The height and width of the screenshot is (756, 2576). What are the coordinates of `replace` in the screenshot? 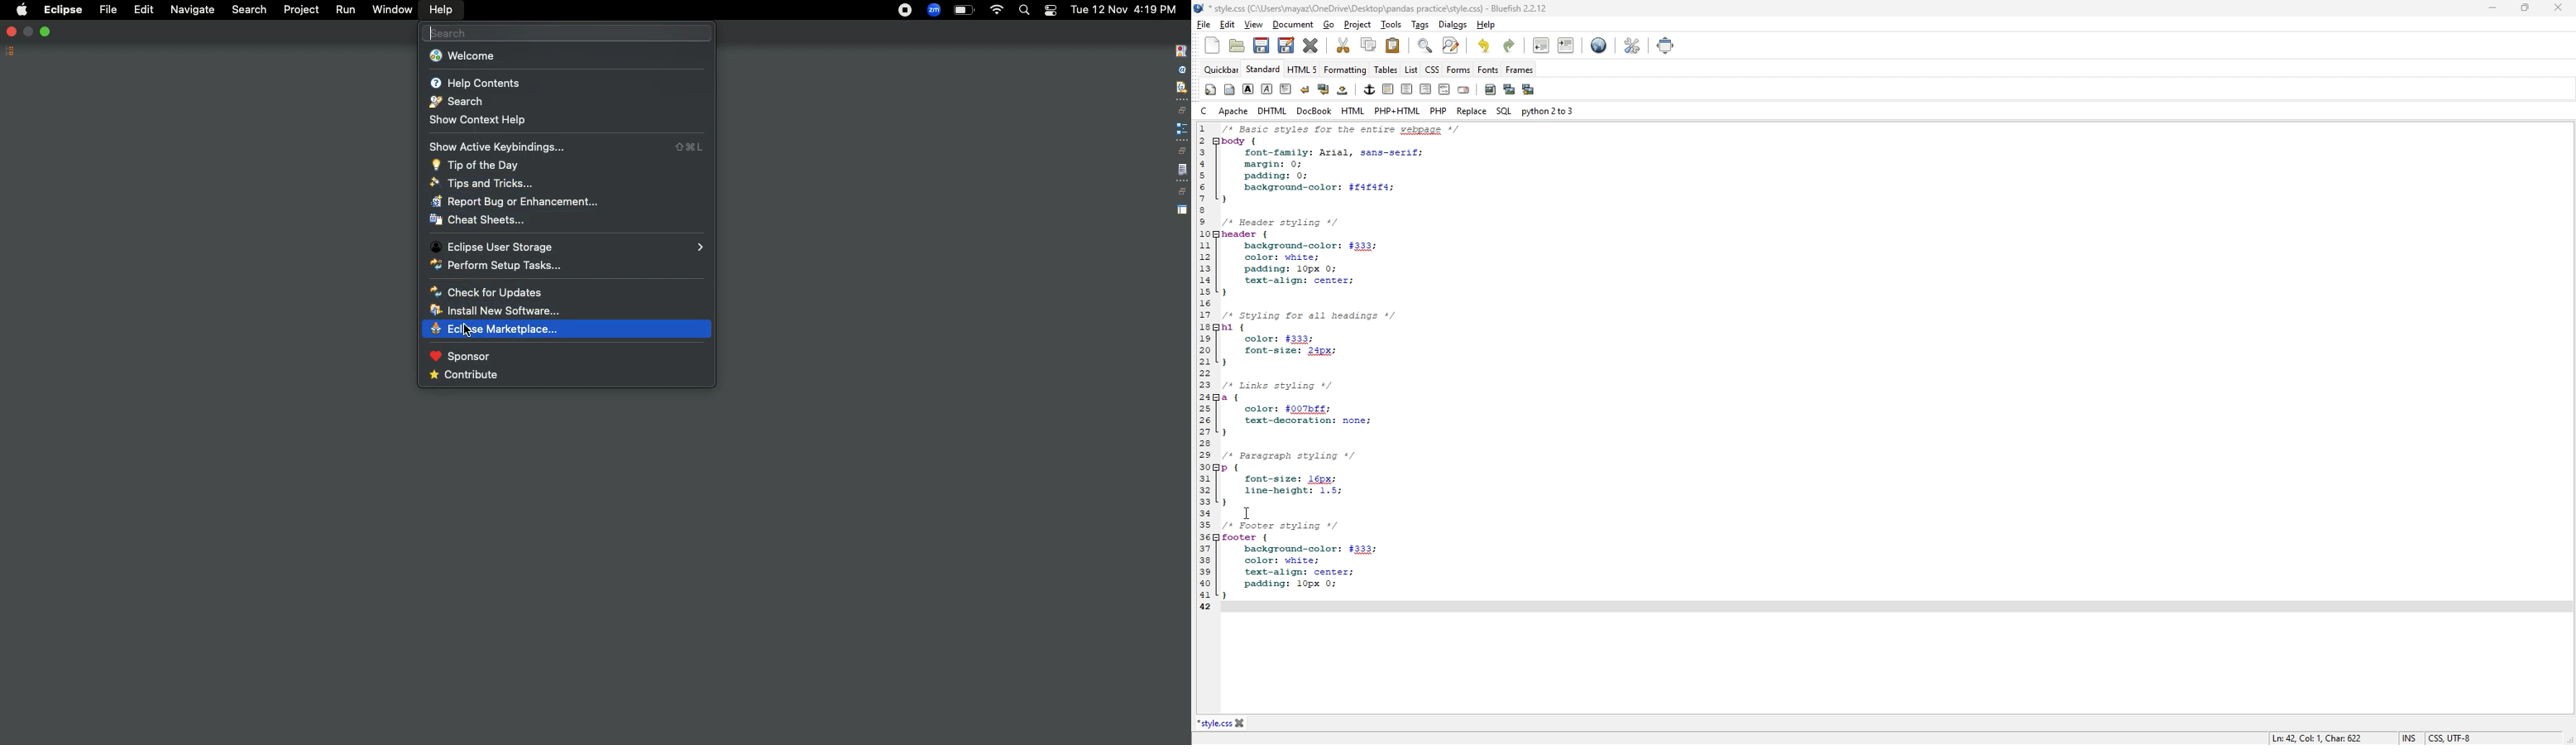 It's located at (1472, 111).